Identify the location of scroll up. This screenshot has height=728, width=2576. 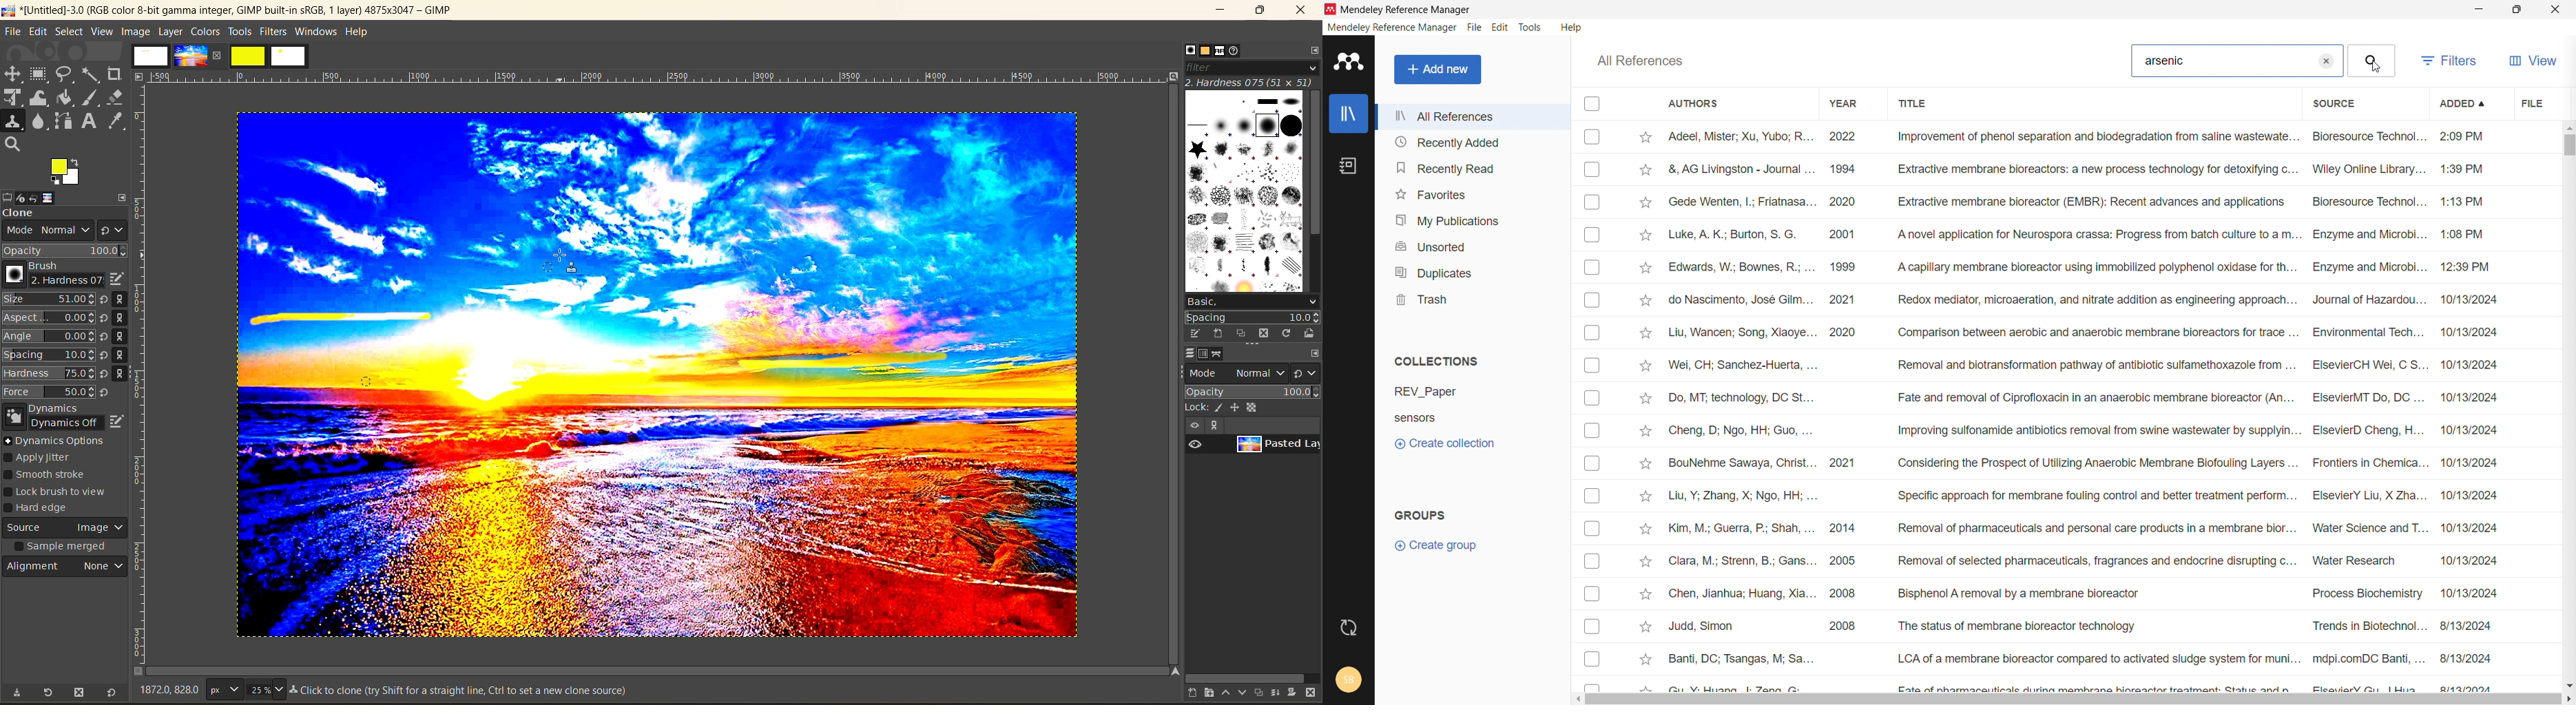
(2568, 127).